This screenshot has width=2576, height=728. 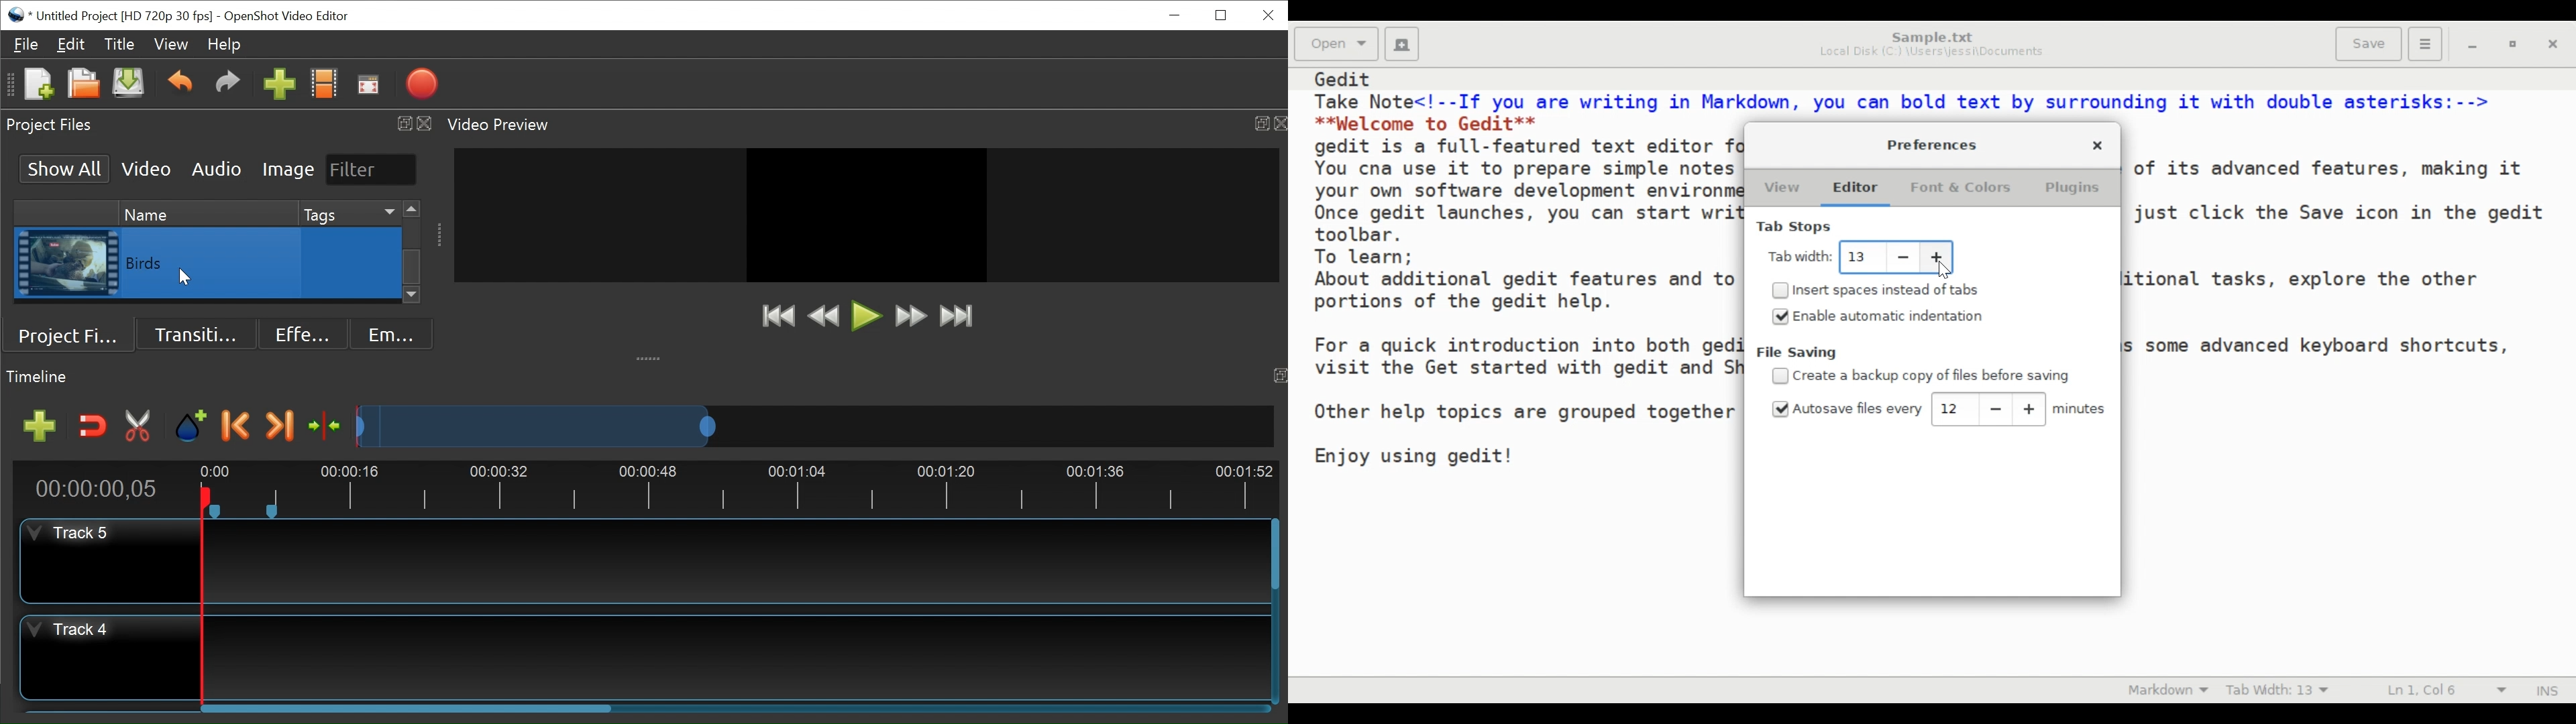 I want to click on Timeline cursor, so click(x=201, y=597).